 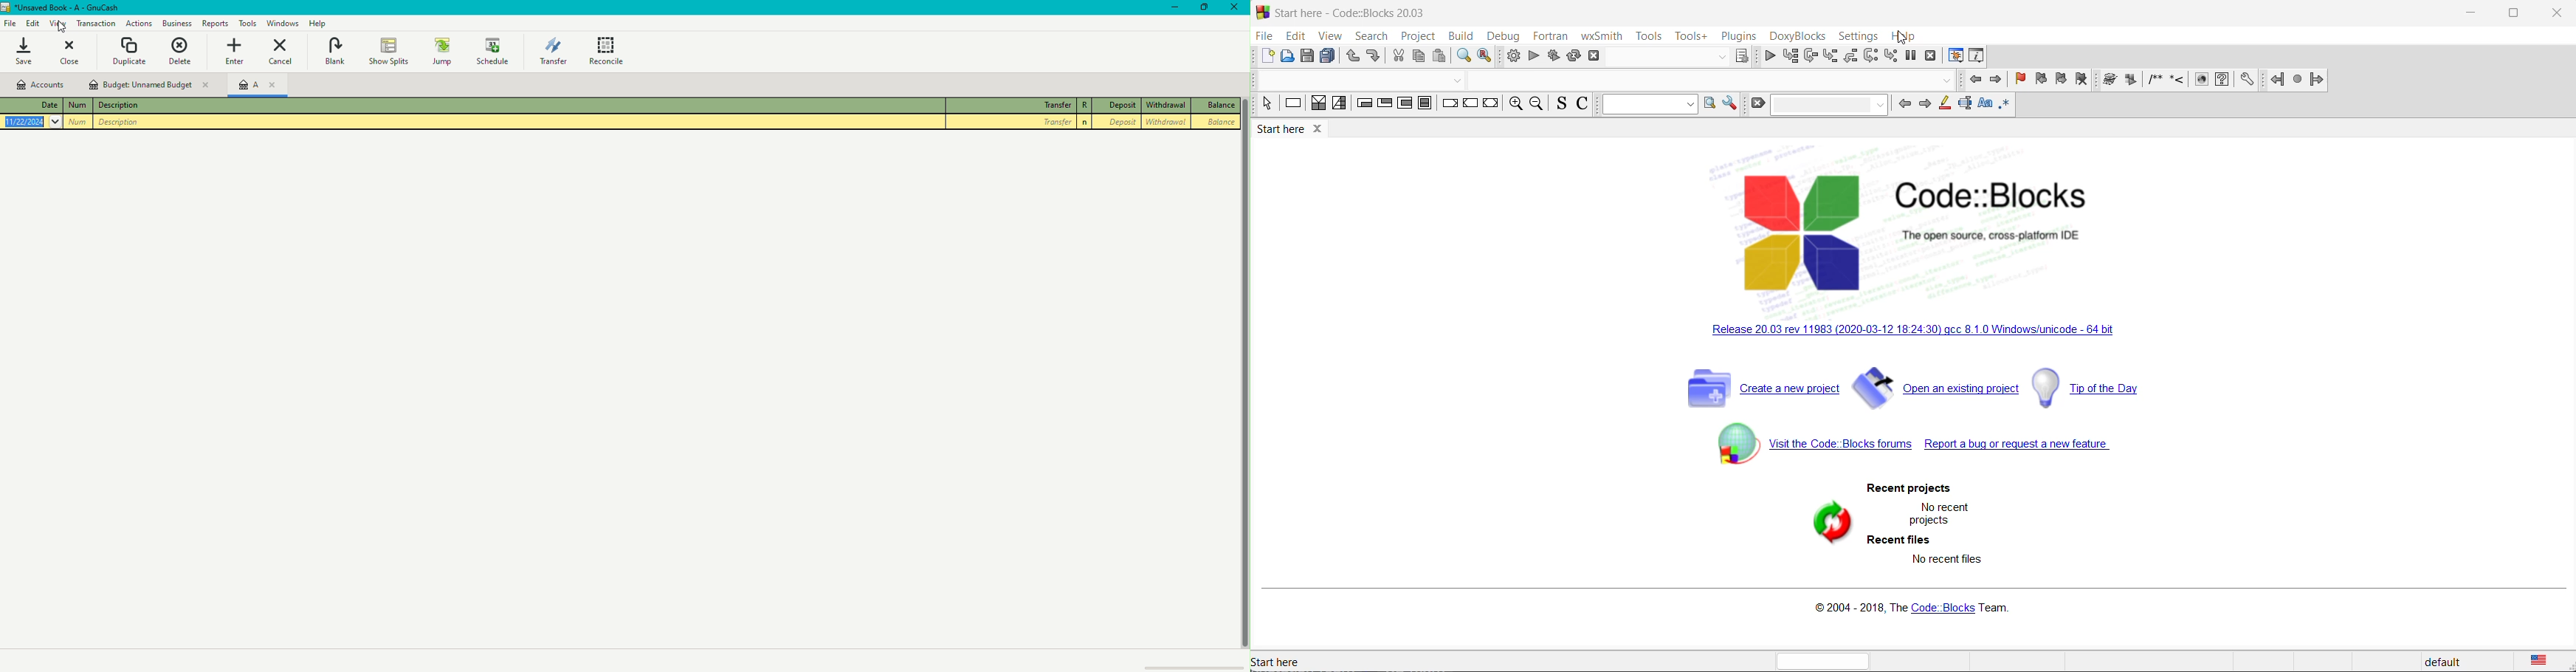 I want to click on settings, so click(x=2222, y=81).